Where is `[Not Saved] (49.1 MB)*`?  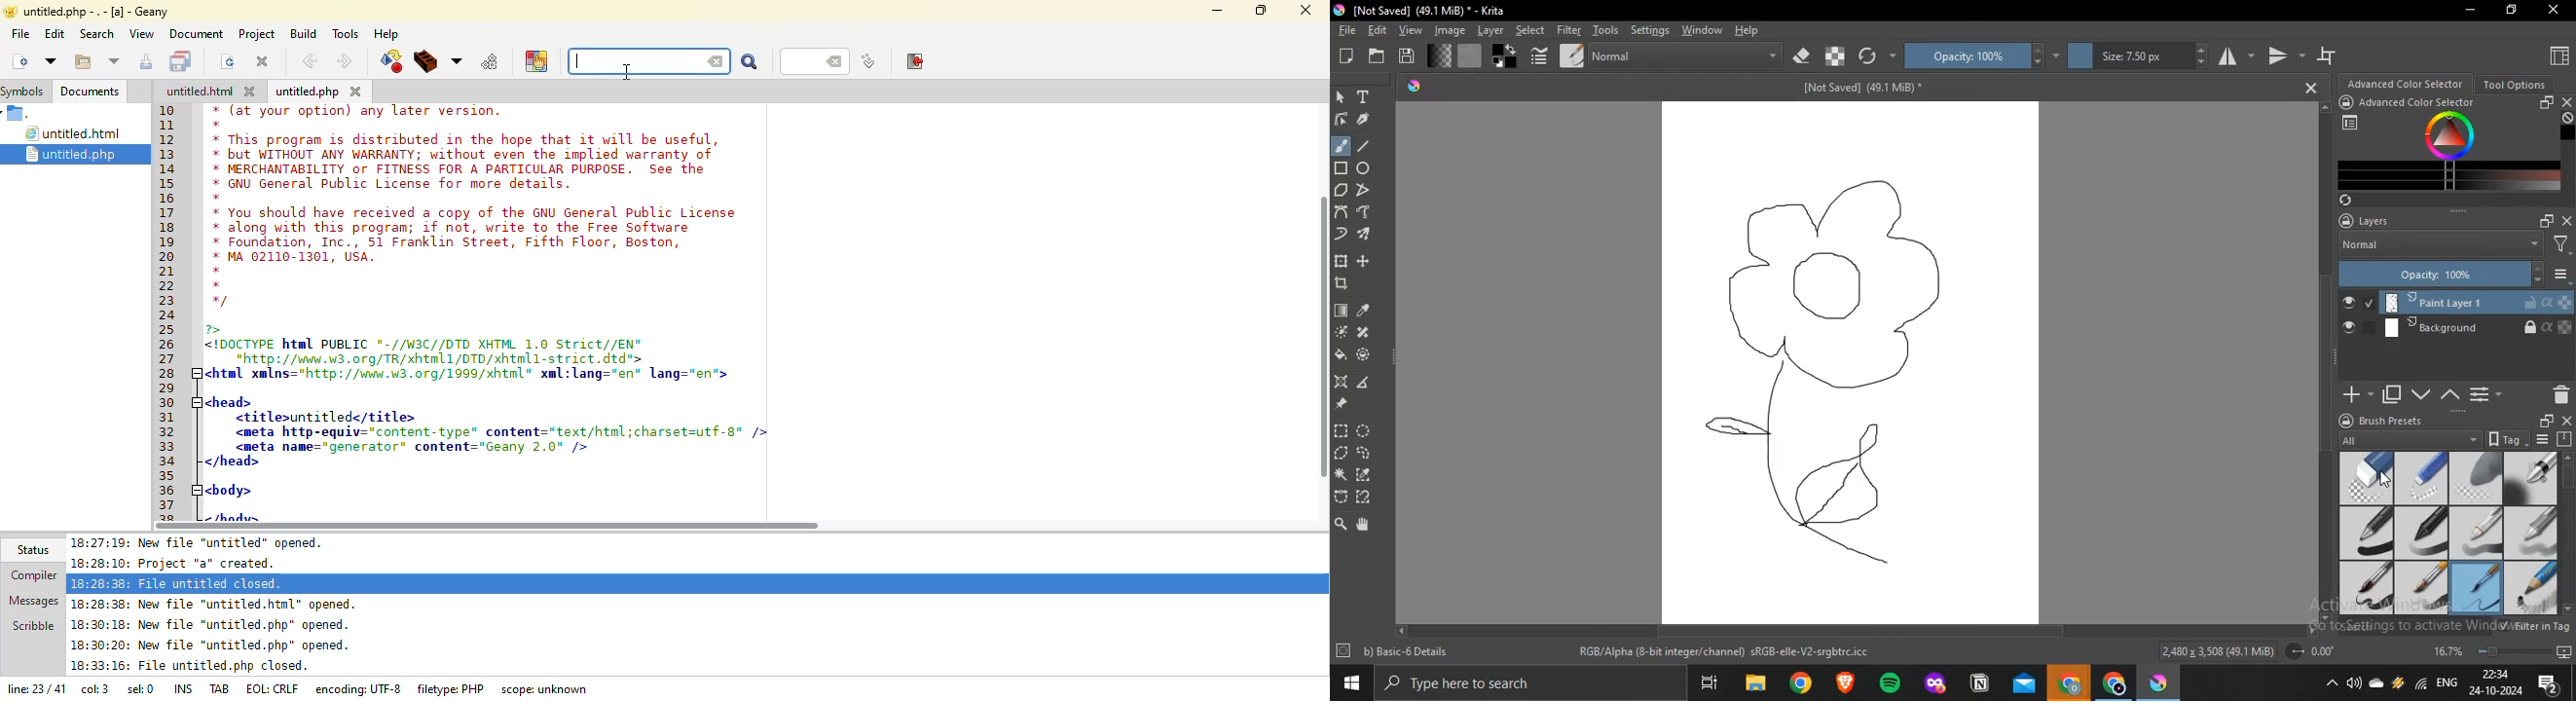
[Not Saved] (49.1 MB)* is located at coordinates (1861, 89).